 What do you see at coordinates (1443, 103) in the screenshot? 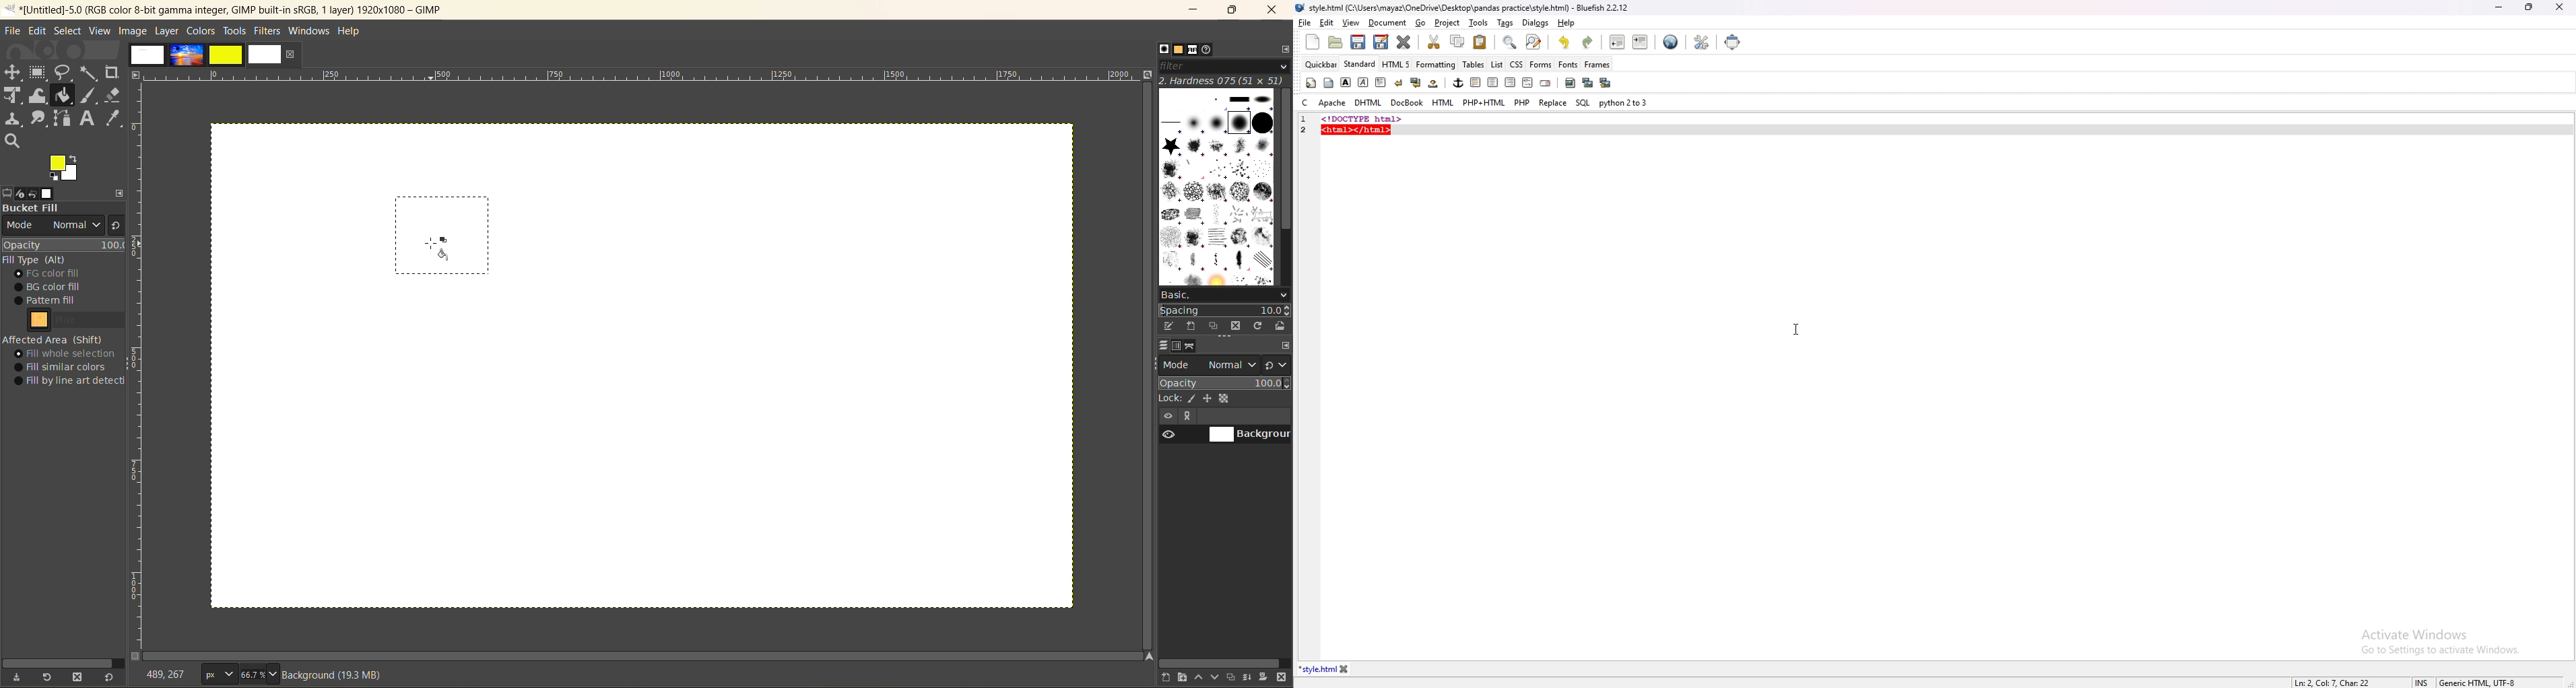
I see `html` at bounding box center [1443, 103].